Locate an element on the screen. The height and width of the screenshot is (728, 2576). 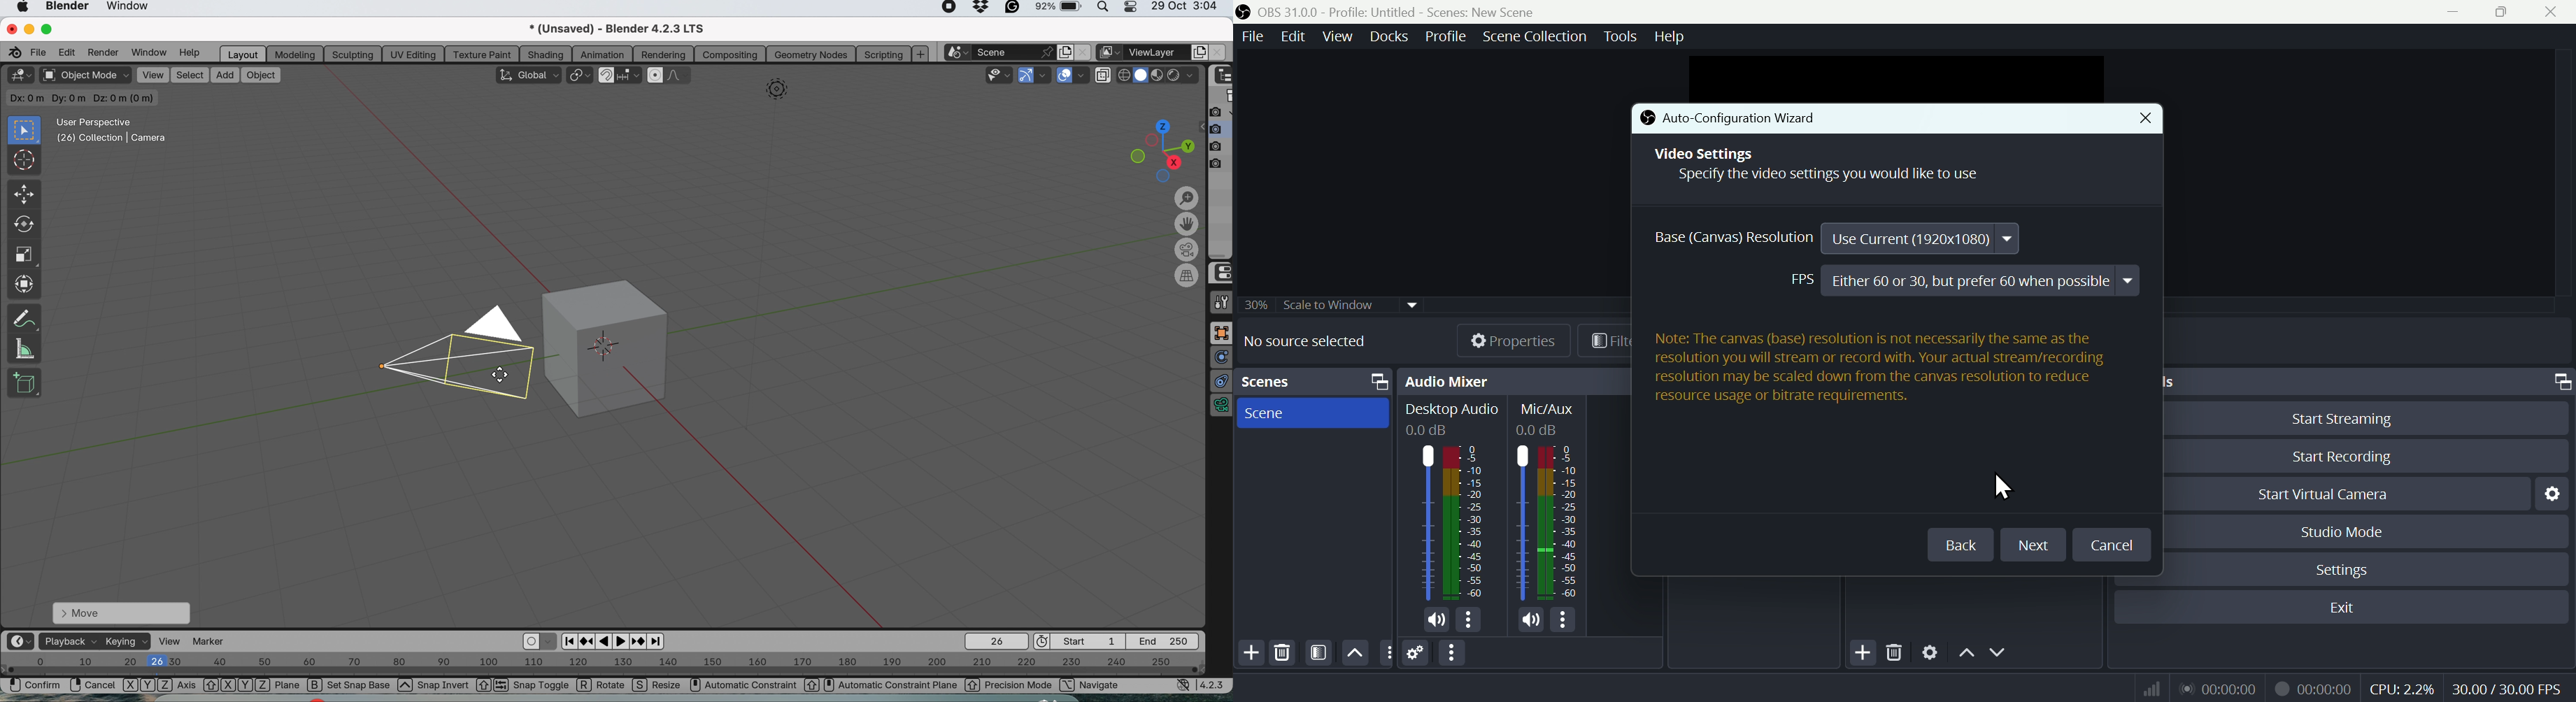
Next is located at coordinates (2038, 544).